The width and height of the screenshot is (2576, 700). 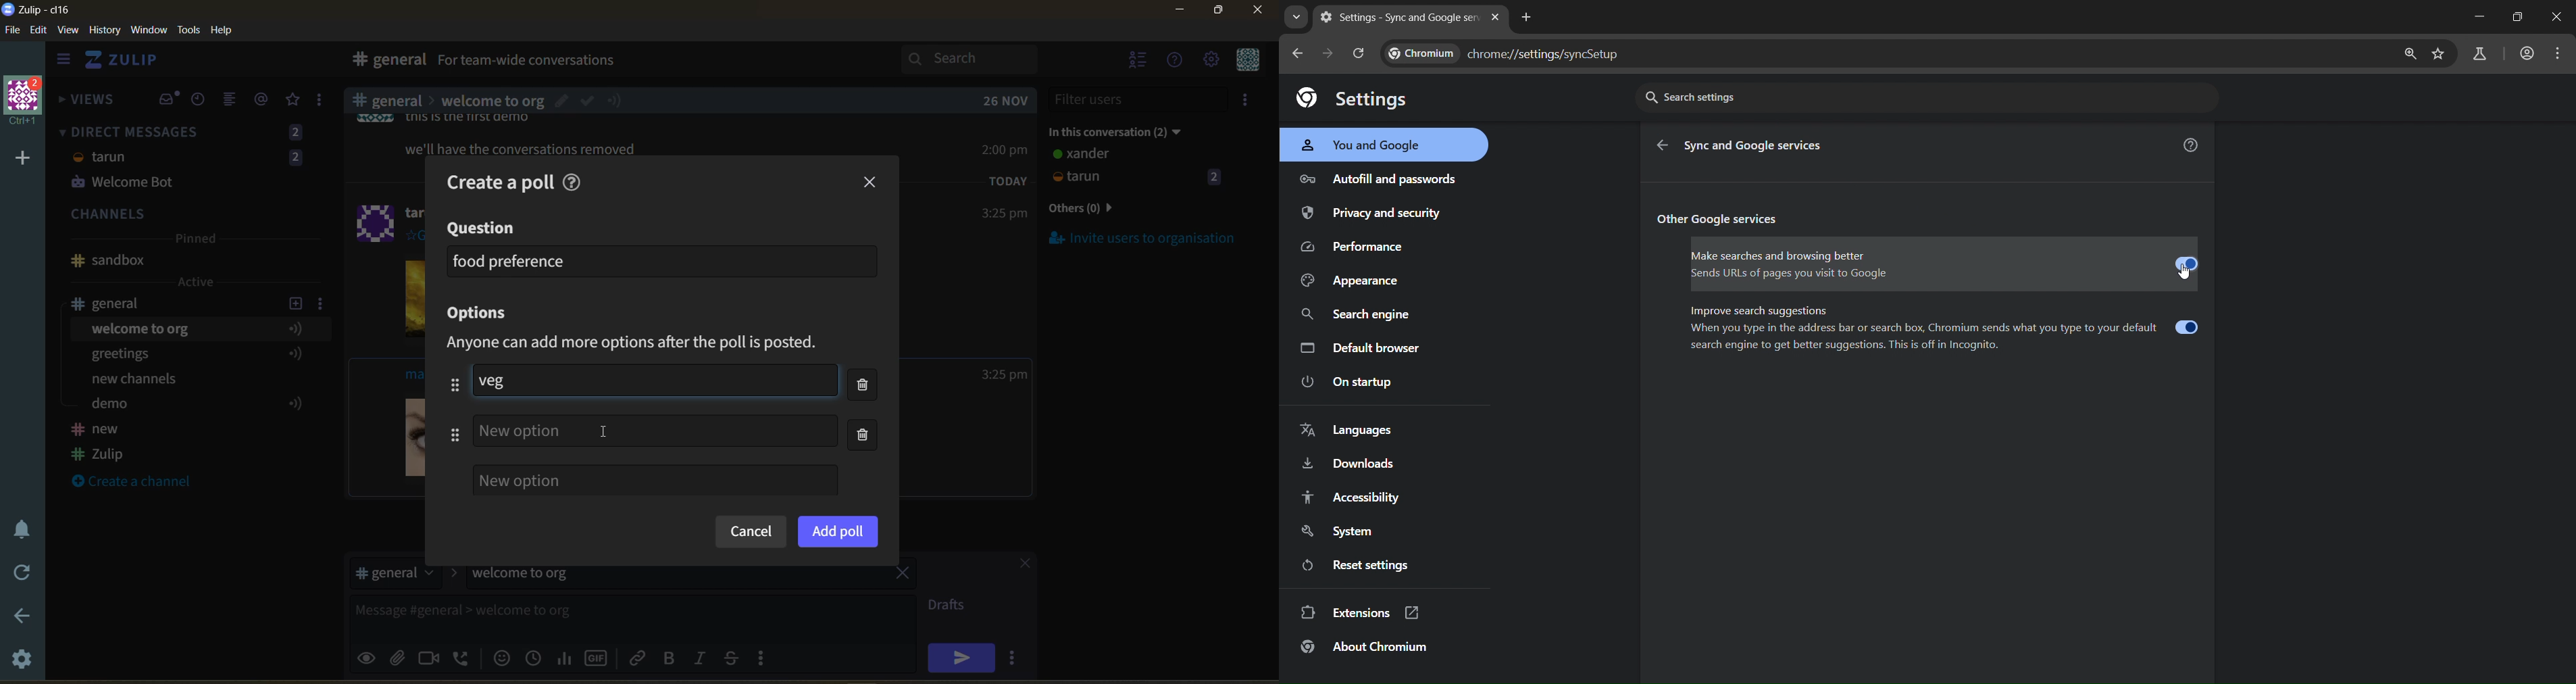 I want to click on add gif, so click(x=599, y=657).